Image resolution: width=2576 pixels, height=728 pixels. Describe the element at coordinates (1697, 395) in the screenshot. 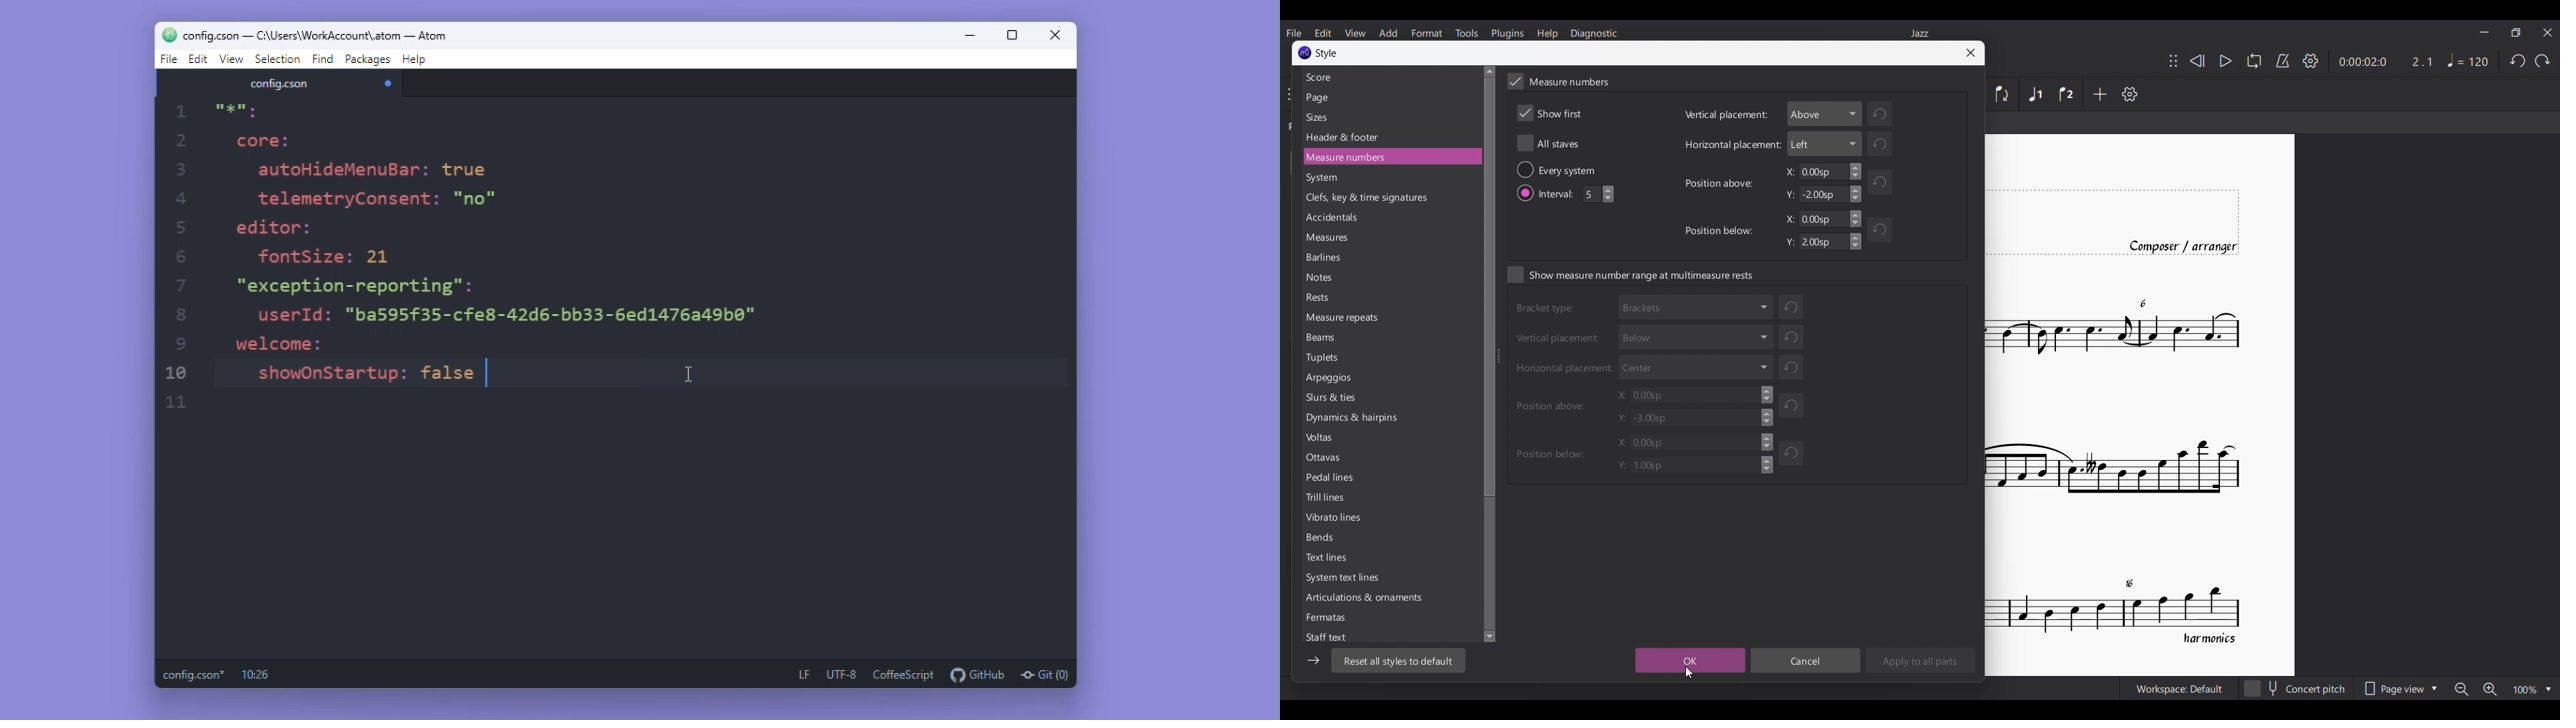

I see `X` at that location.